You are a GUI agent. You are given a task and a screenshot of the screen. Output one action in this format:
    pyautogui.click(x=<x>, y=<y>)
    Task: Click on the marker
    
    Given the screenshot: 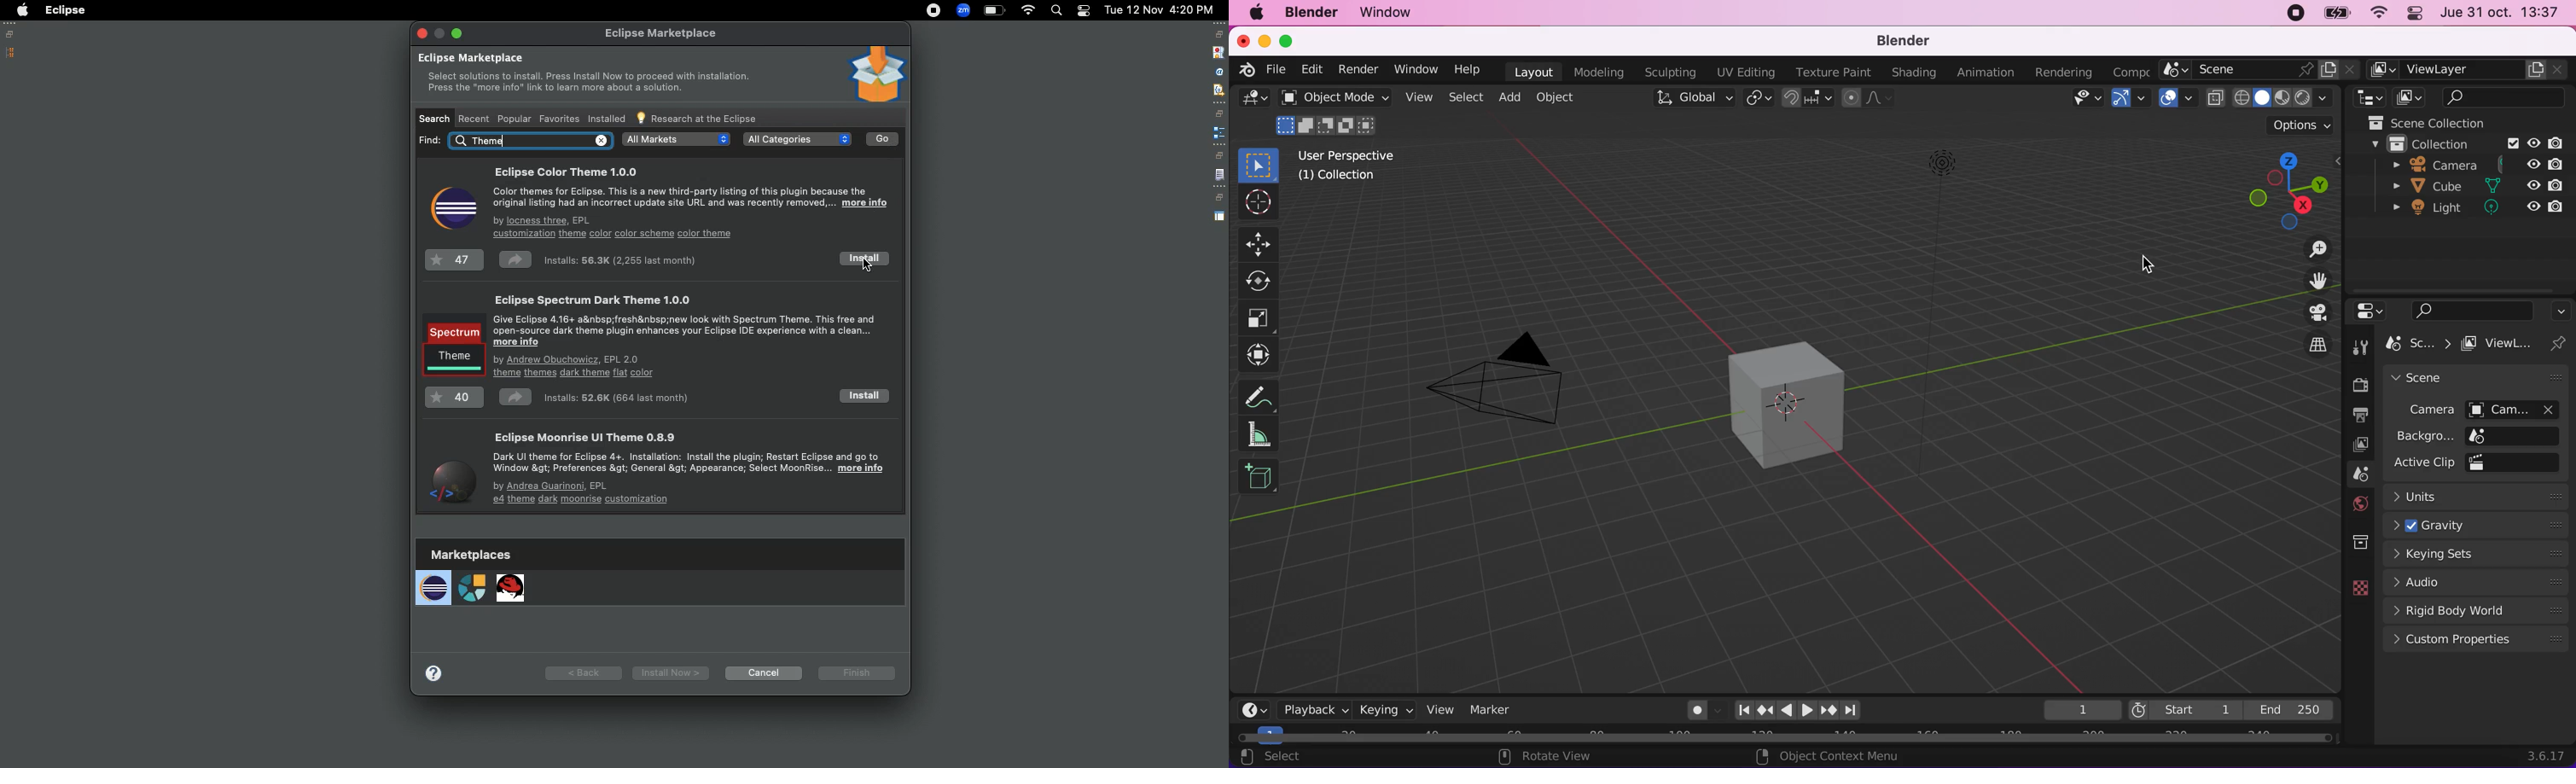 What is the action you would take?
    pyautogui.click(x=1495, y=708)
    